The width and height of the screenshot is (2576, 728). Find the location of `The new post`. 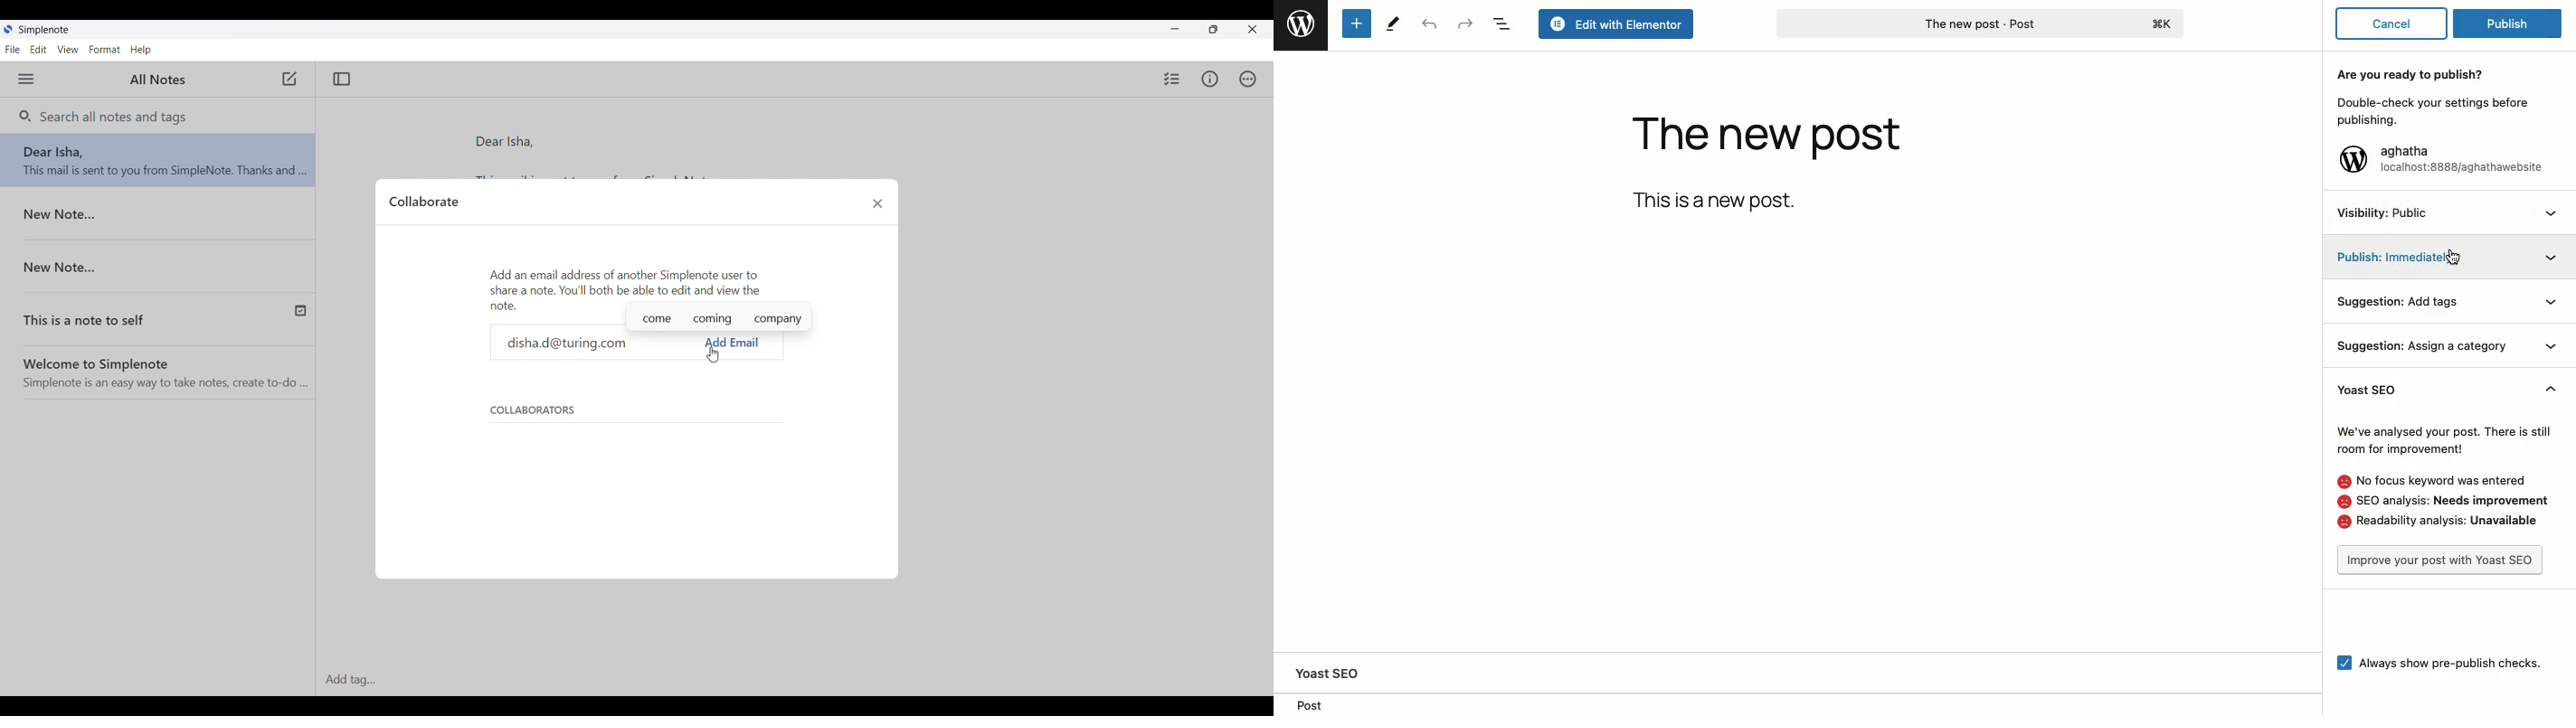

The new post is located at coordinates (1767, 139).